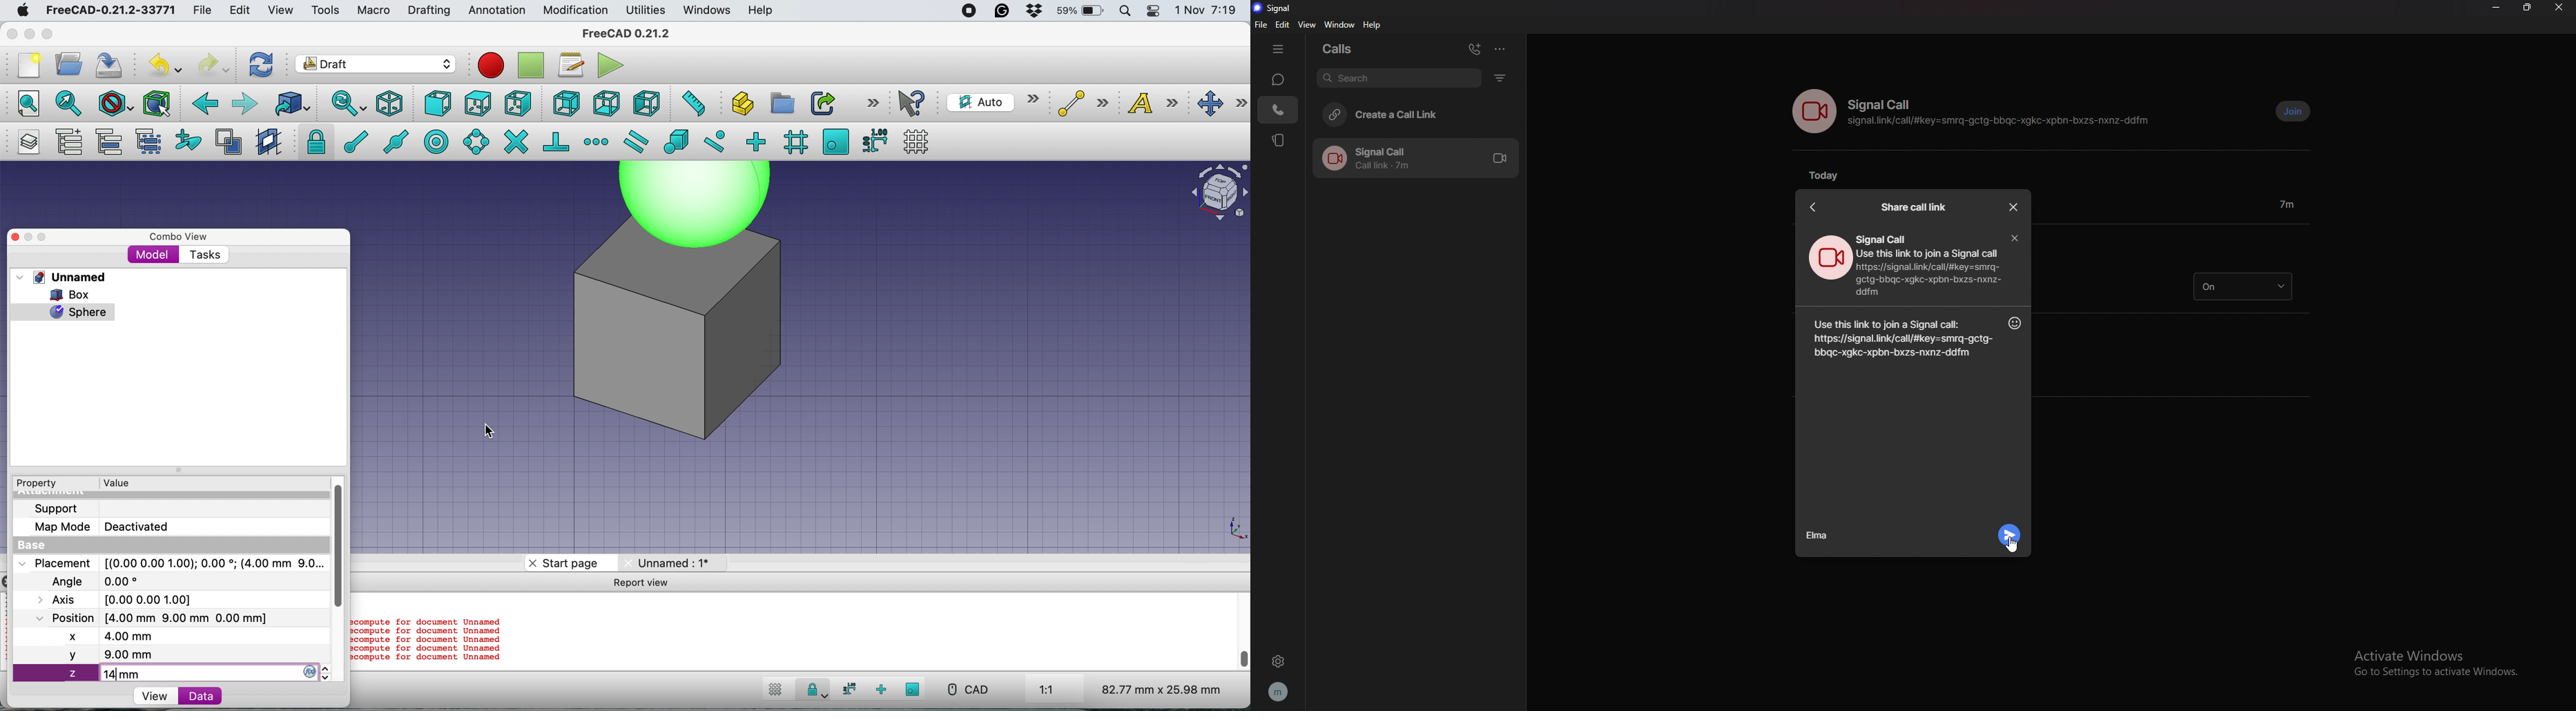  What do you see at coordinates (875, 140) in the screenshot?
I see `snap dimensions` at bounding box center [875, 140].